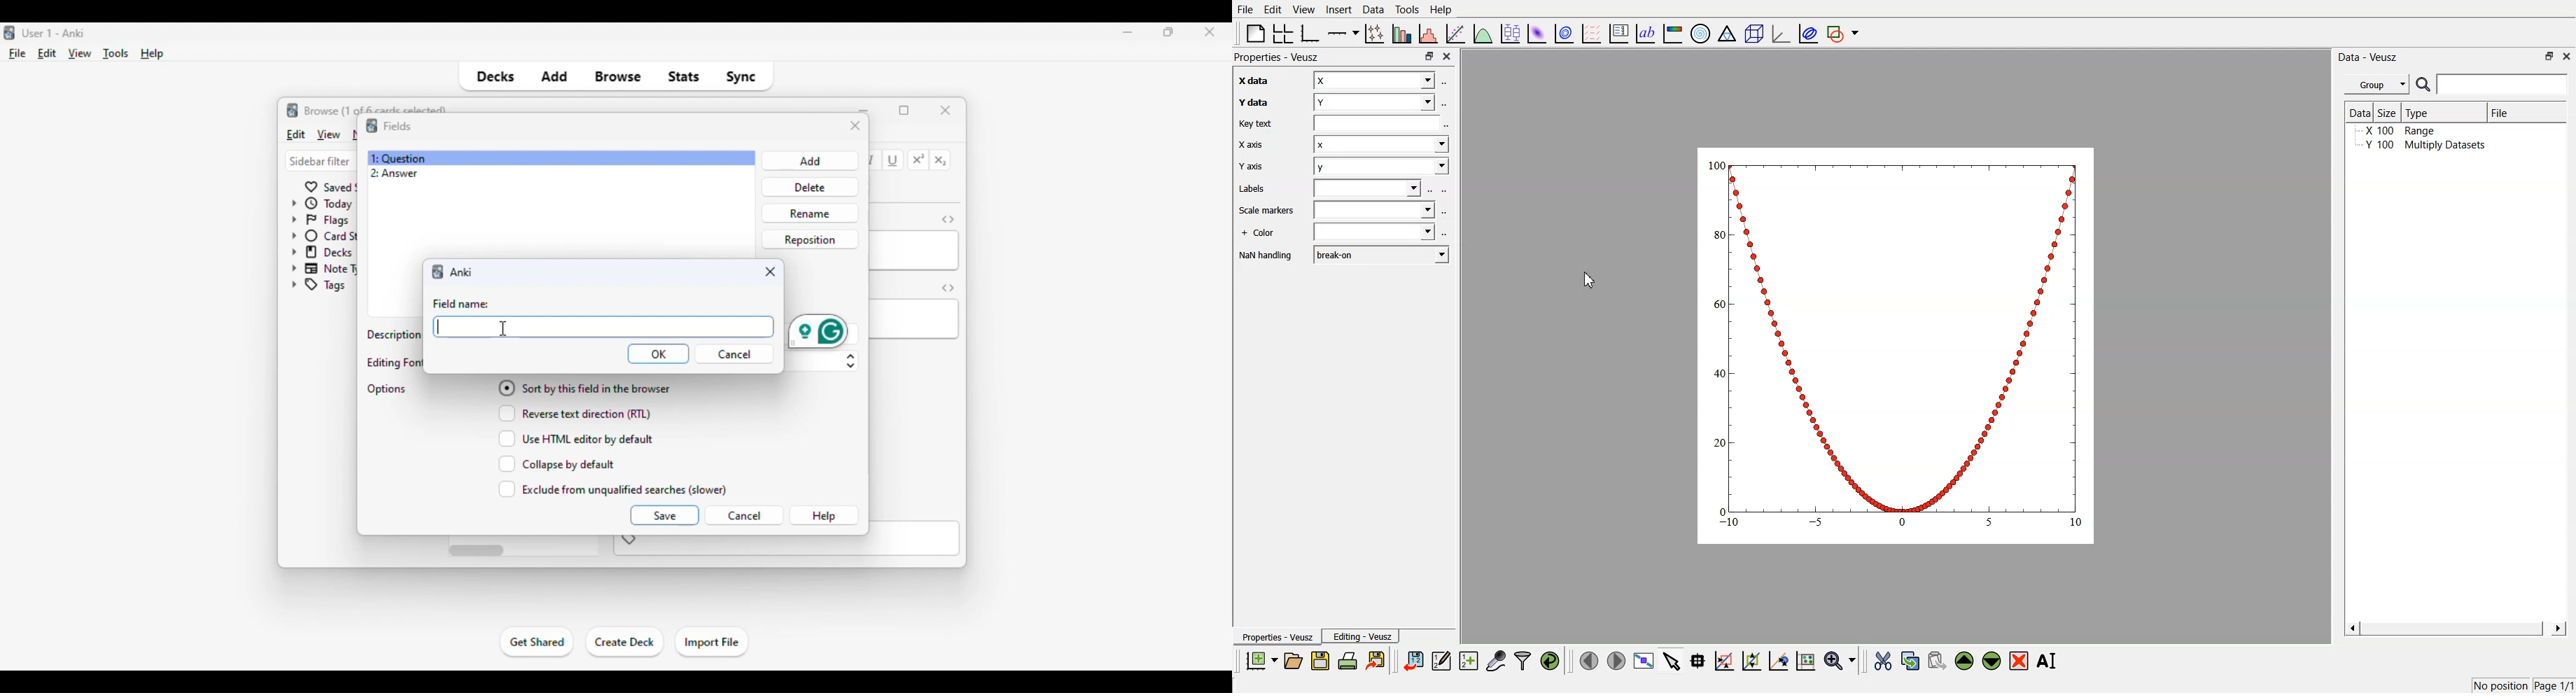 This screenshot has height=700, width=2576. I want to click on 2: Answer, so click(394, 174).